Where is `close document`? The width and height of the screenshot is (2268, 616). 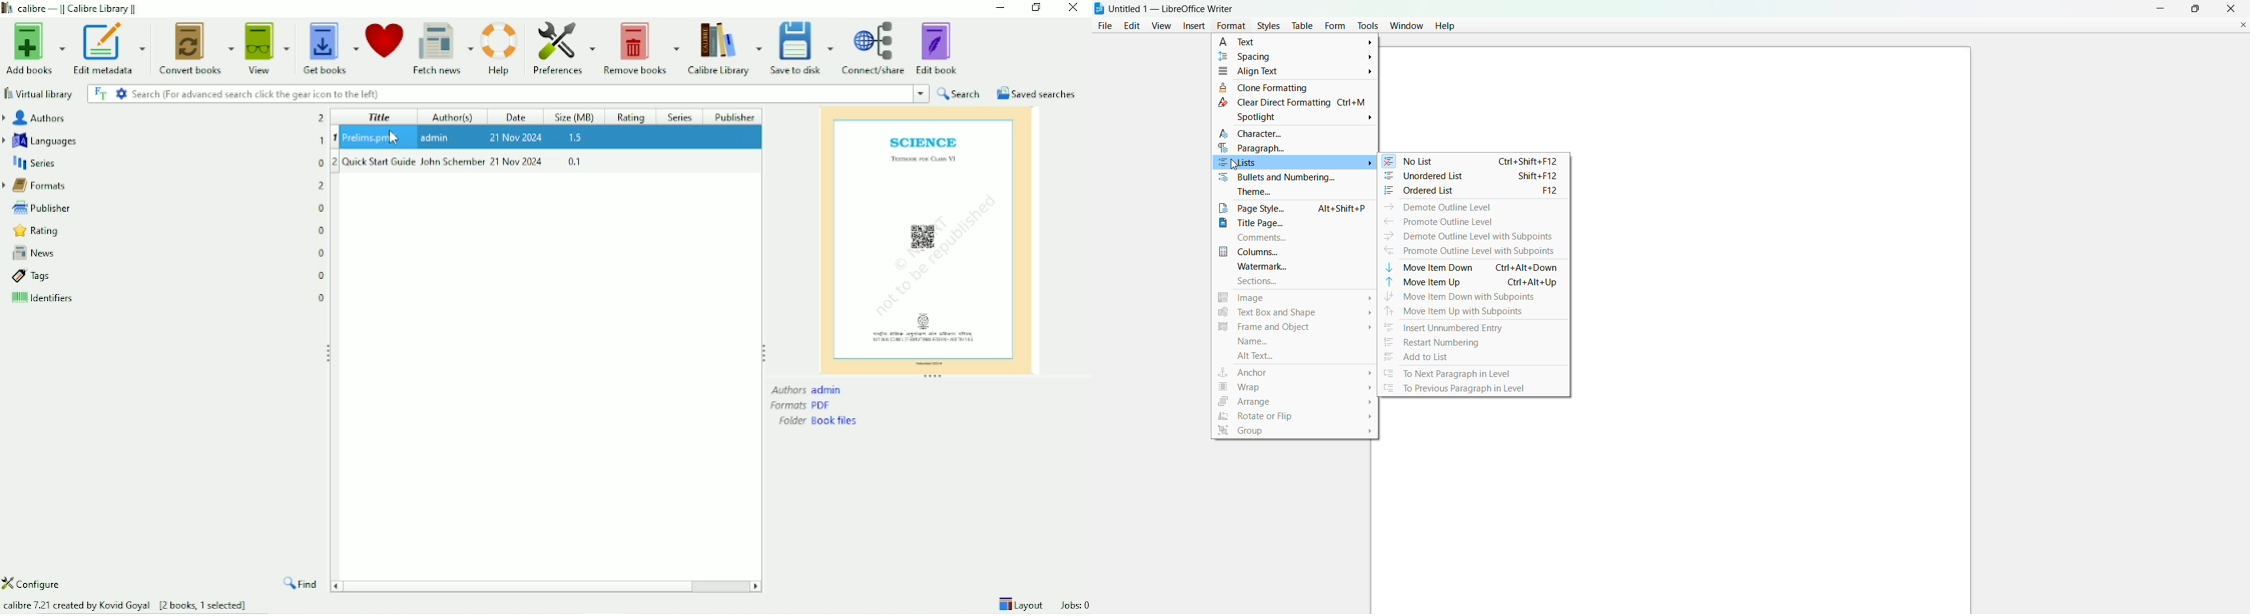
close document is located at coordinates (2243, 24).